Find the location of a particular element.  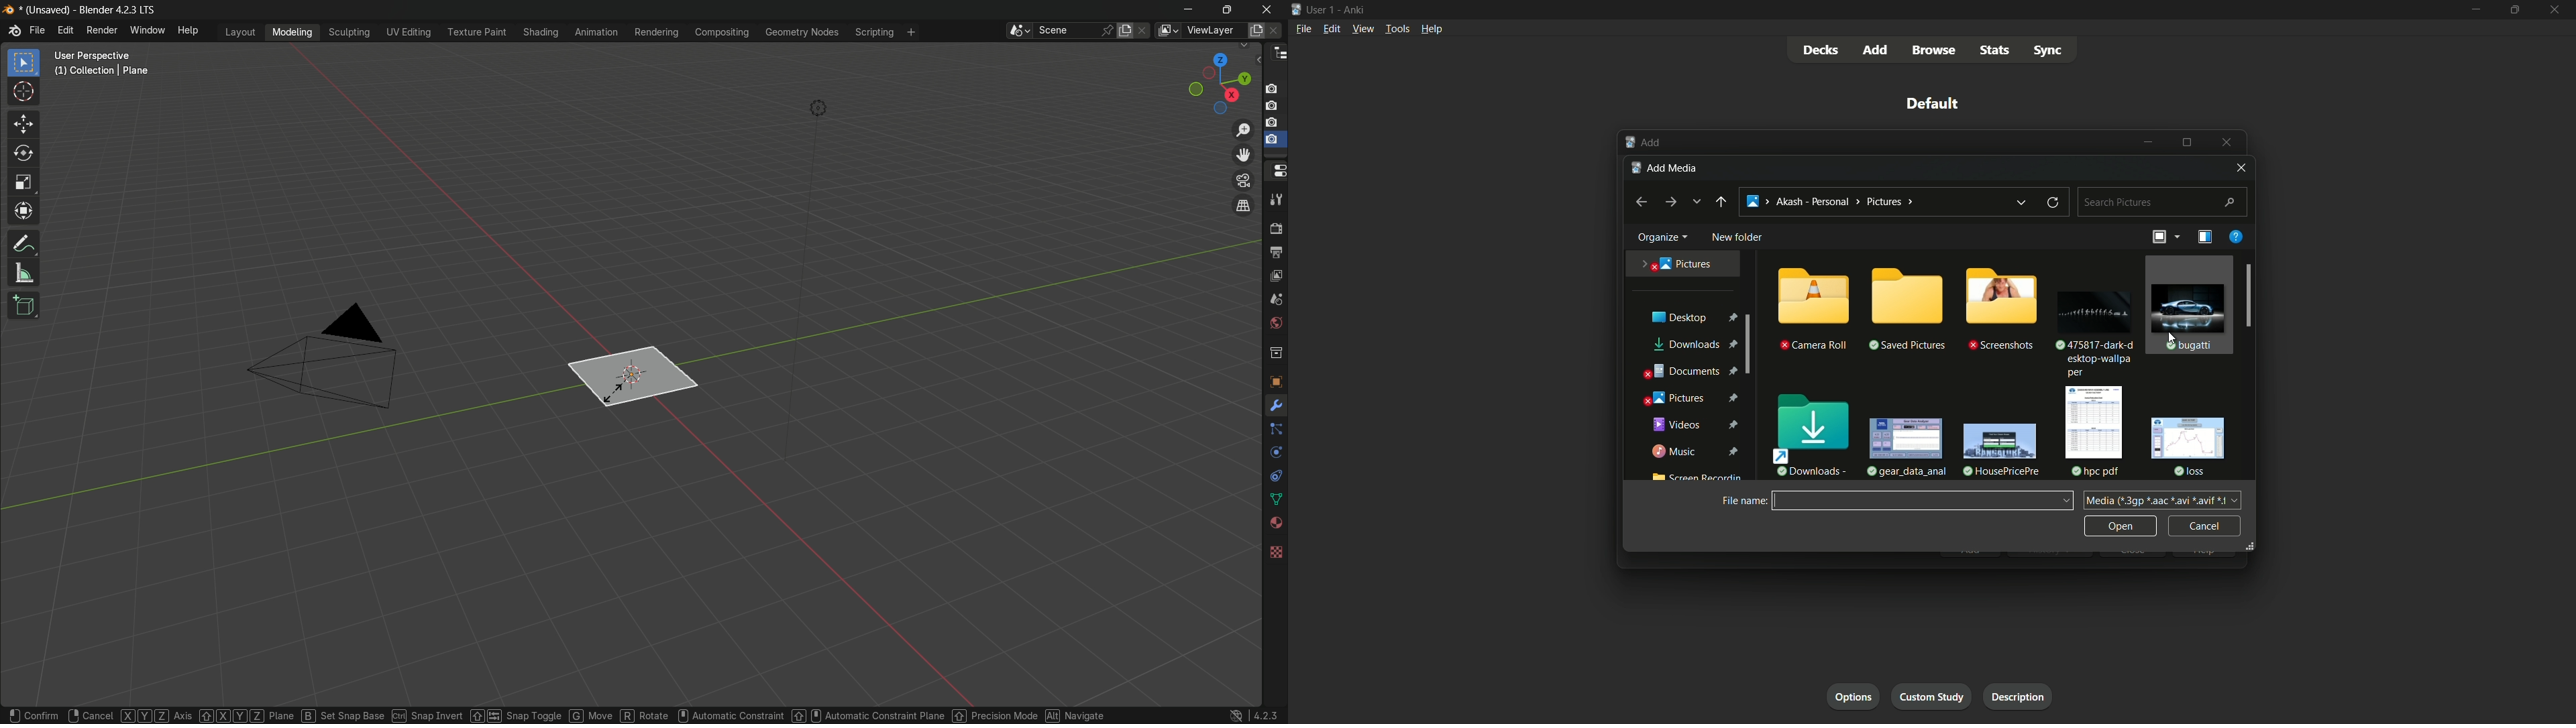

output is located at coordinates (1275, 251).